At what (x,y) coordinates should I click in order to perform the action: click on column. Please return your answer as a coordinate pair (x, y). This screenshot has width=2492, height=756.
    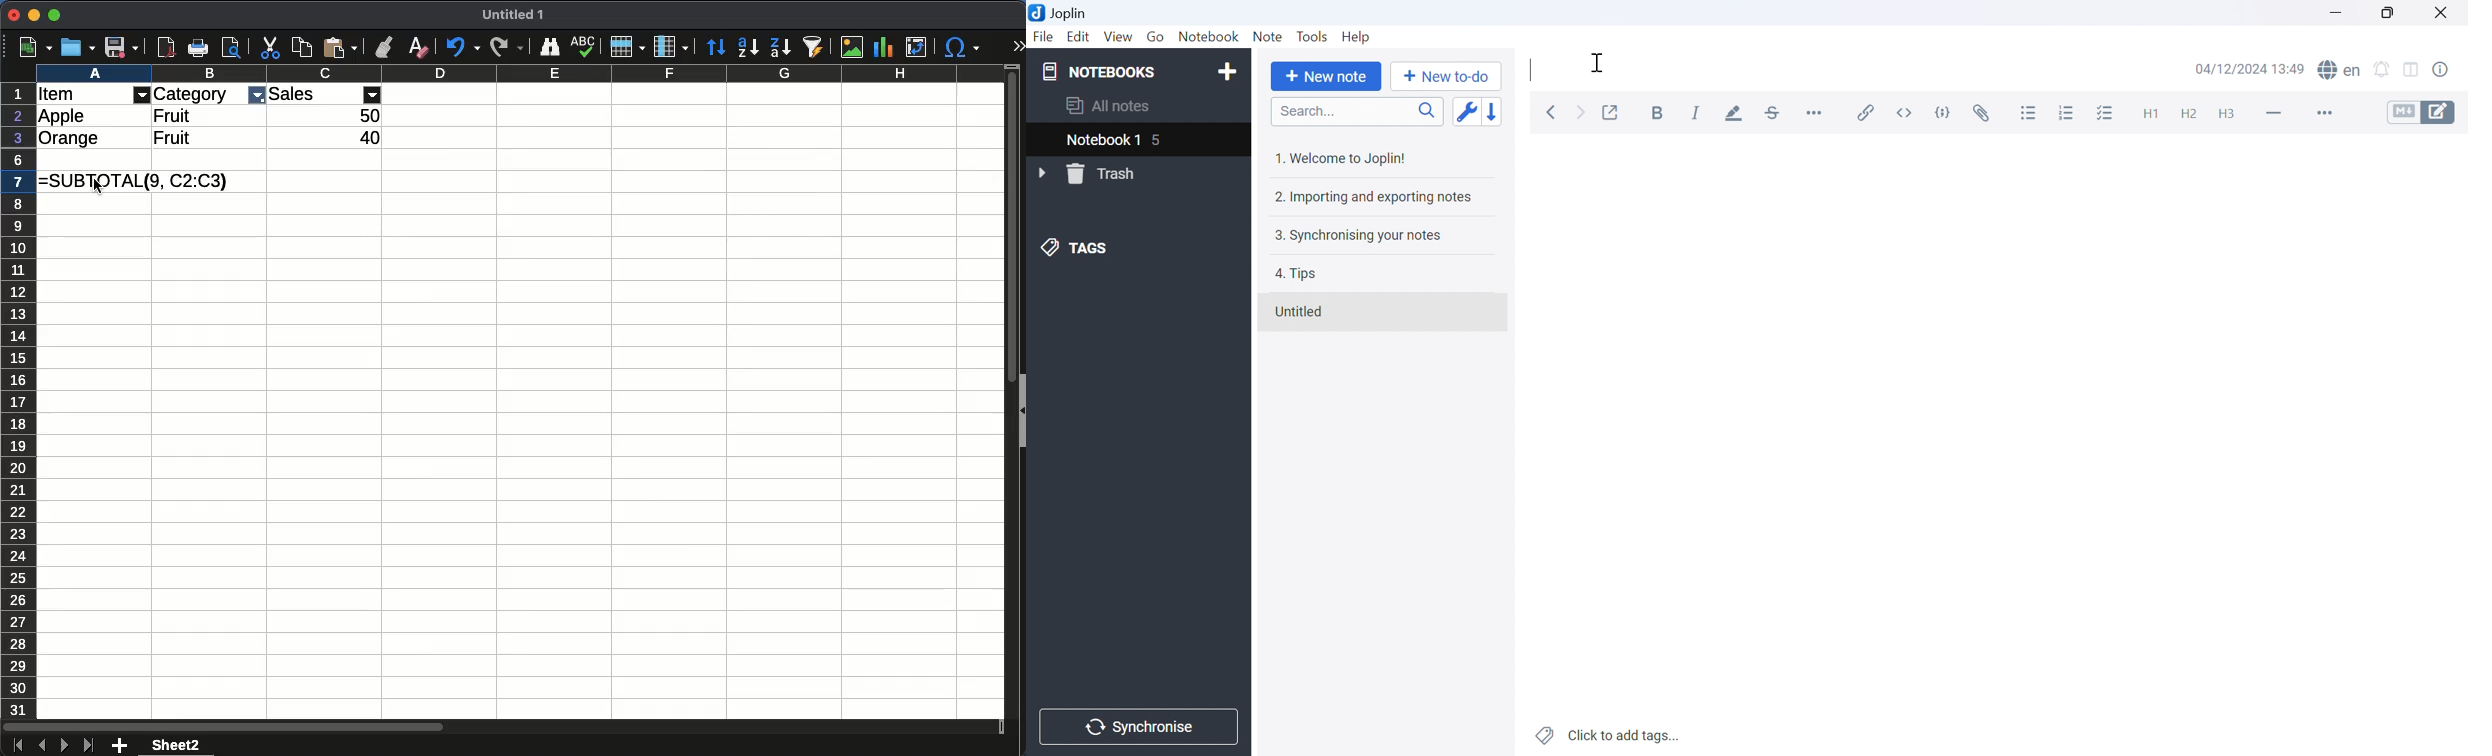
    Looking at the image, I should click on (519, 74).